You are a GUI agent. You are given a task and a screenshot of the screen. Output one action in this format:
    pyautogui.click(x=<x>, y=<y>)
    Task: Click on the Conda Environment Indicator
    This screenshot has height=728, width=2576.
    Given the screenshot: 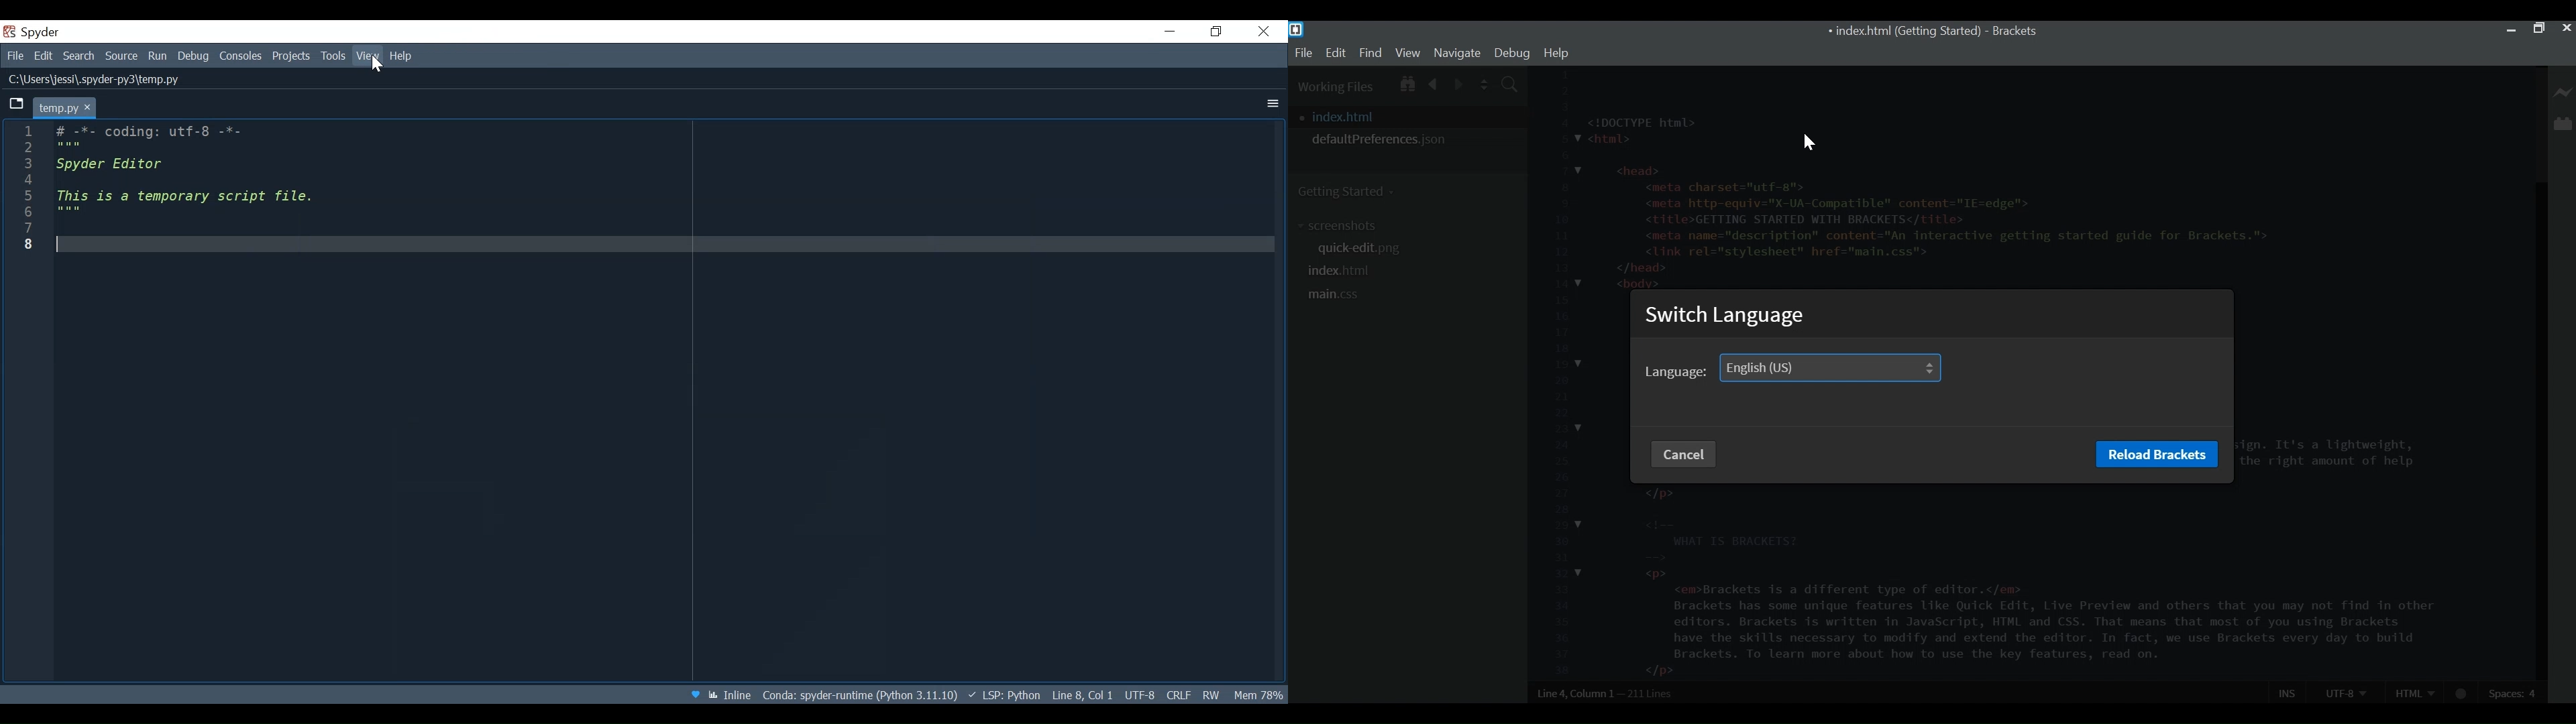 What is the action you would take?
    pyautogui.click(x=859, y=694)
    